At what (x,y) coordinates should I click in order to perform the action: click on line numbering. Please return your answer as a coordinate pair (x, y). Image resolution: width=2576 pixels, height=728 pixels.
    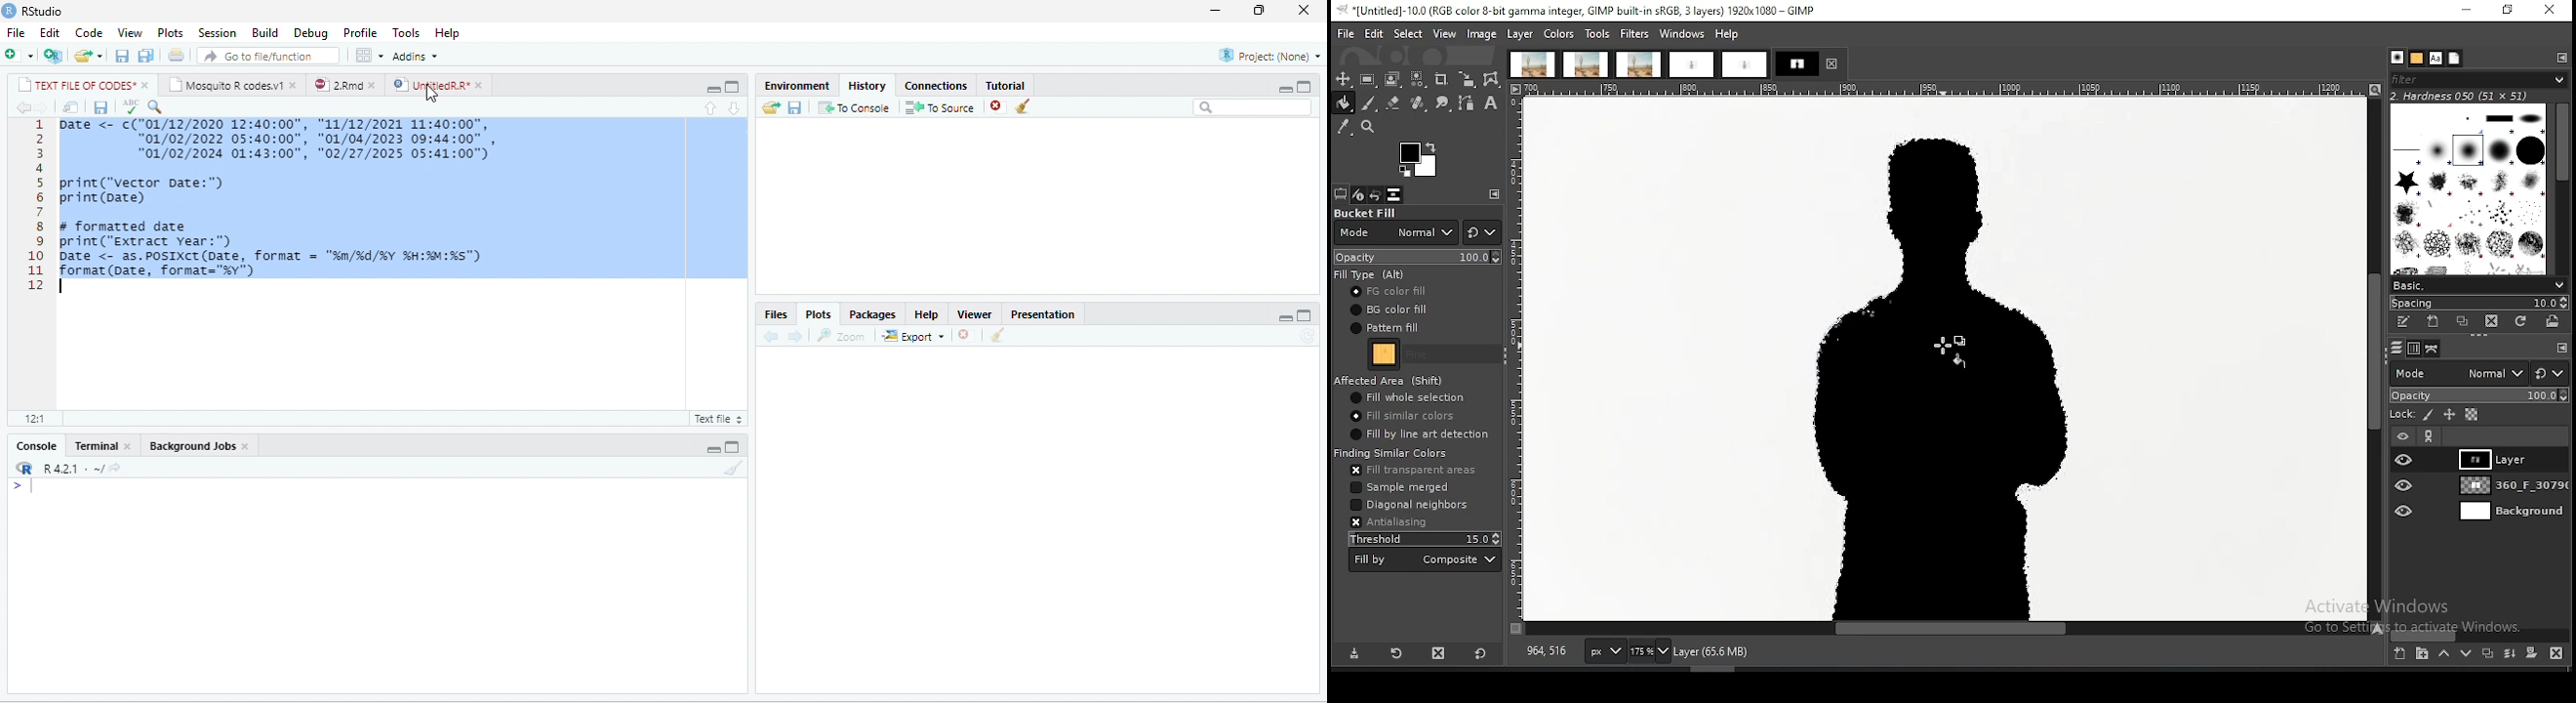
    Looking at the image, I should click on (36, 204).